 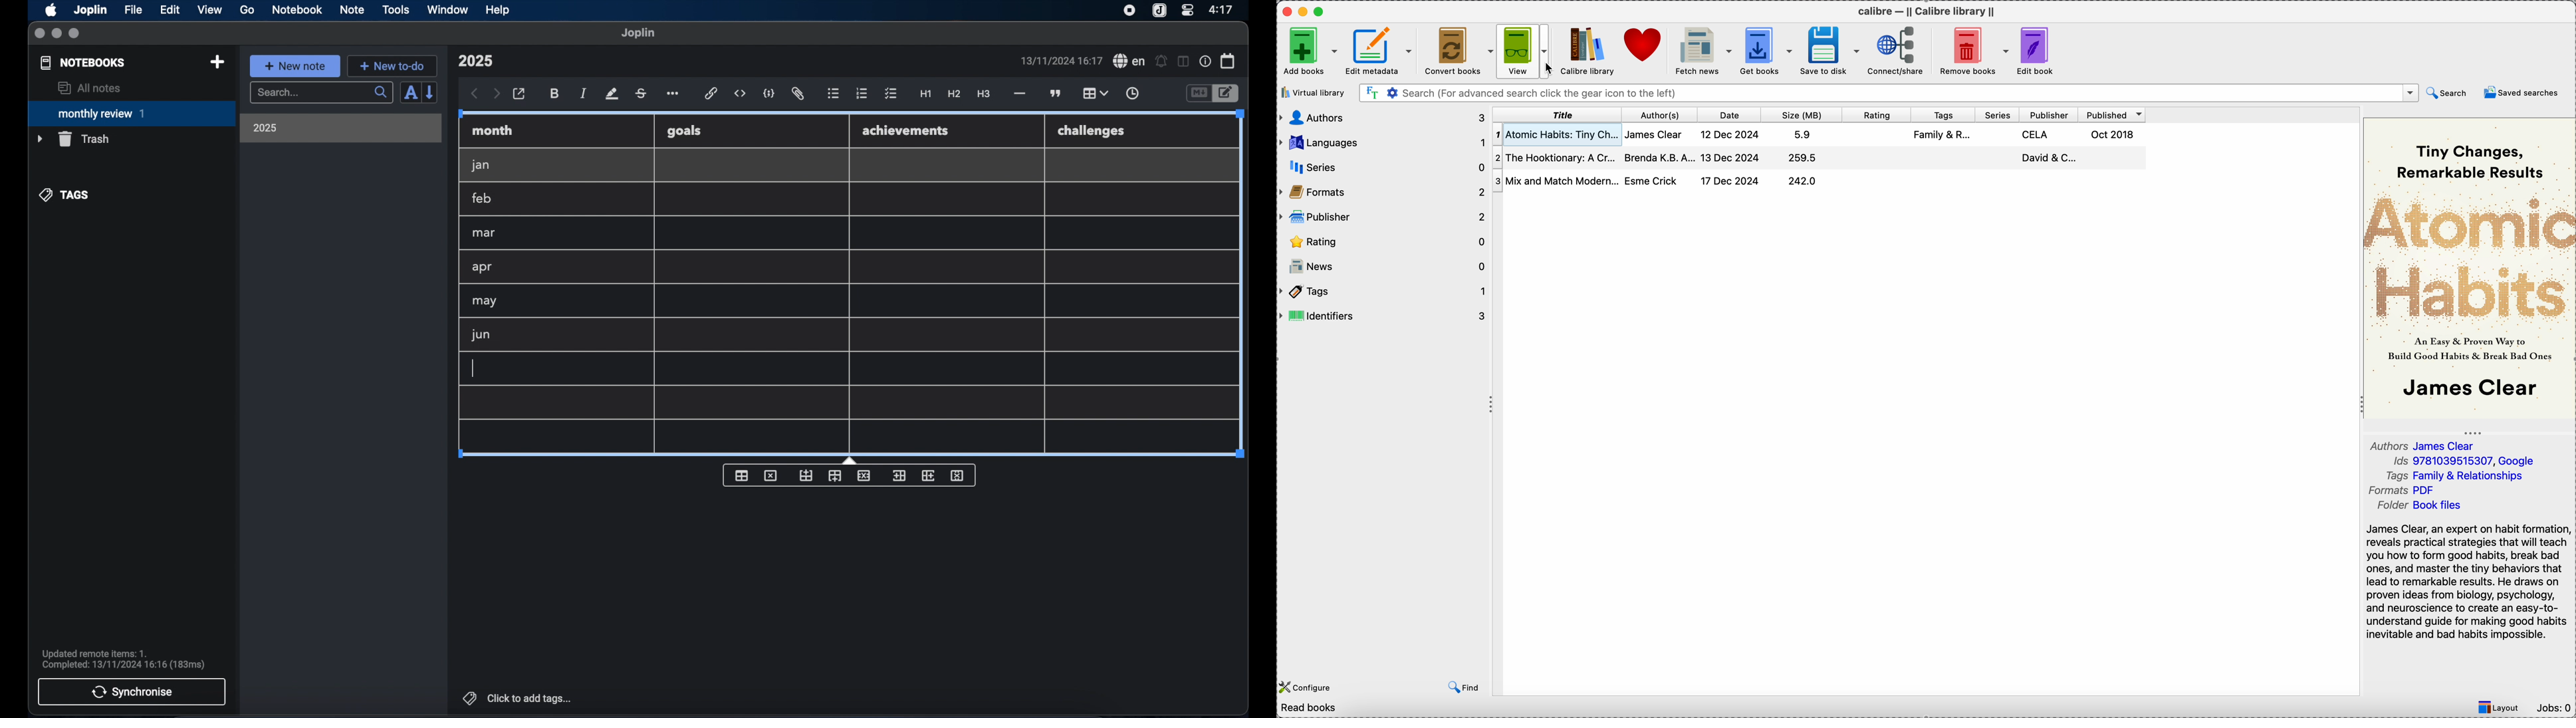 What do you see at coordinates (1555, 156) in the screenshot?
I see `The Hooktionary: A Cr...` at bounding box center [1555, 156].